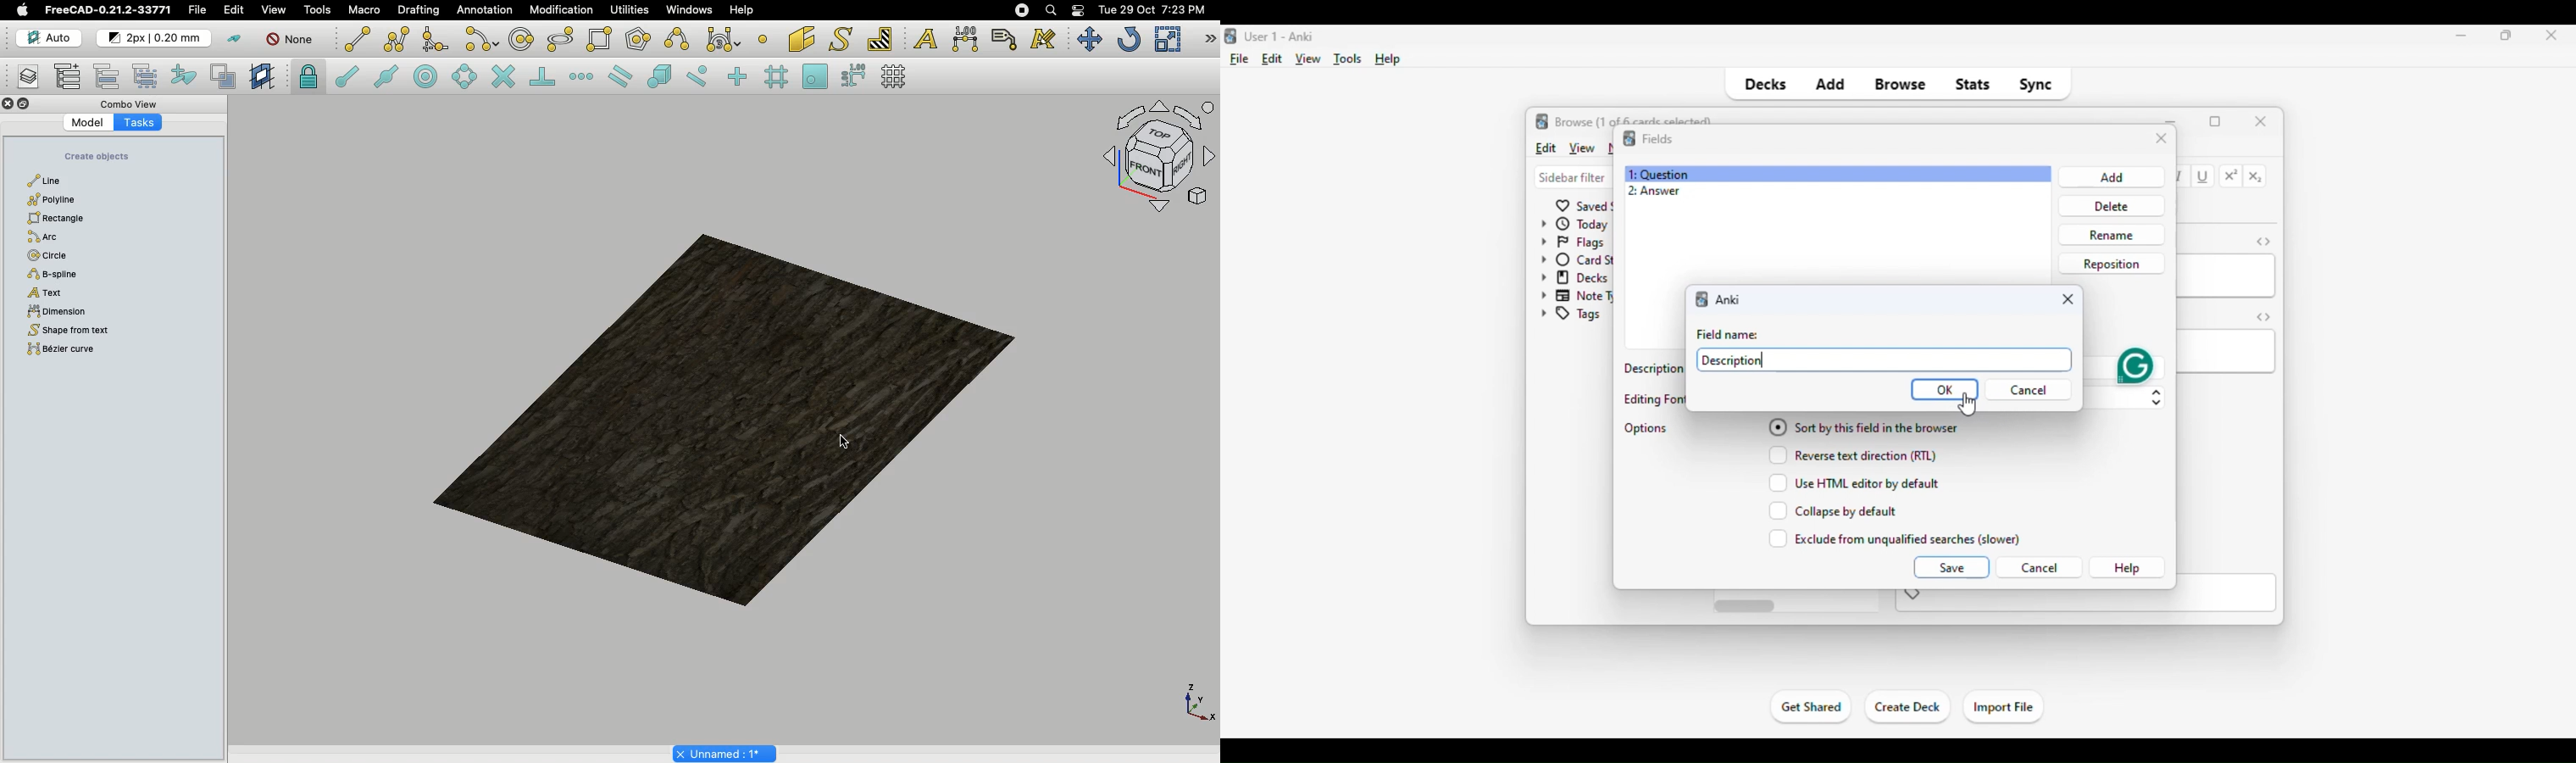 The image size is (2576, 784). What do you see at coordinates (53, 273) in the screenshot?
I see `B-spline` at bounding box center [53, 273].